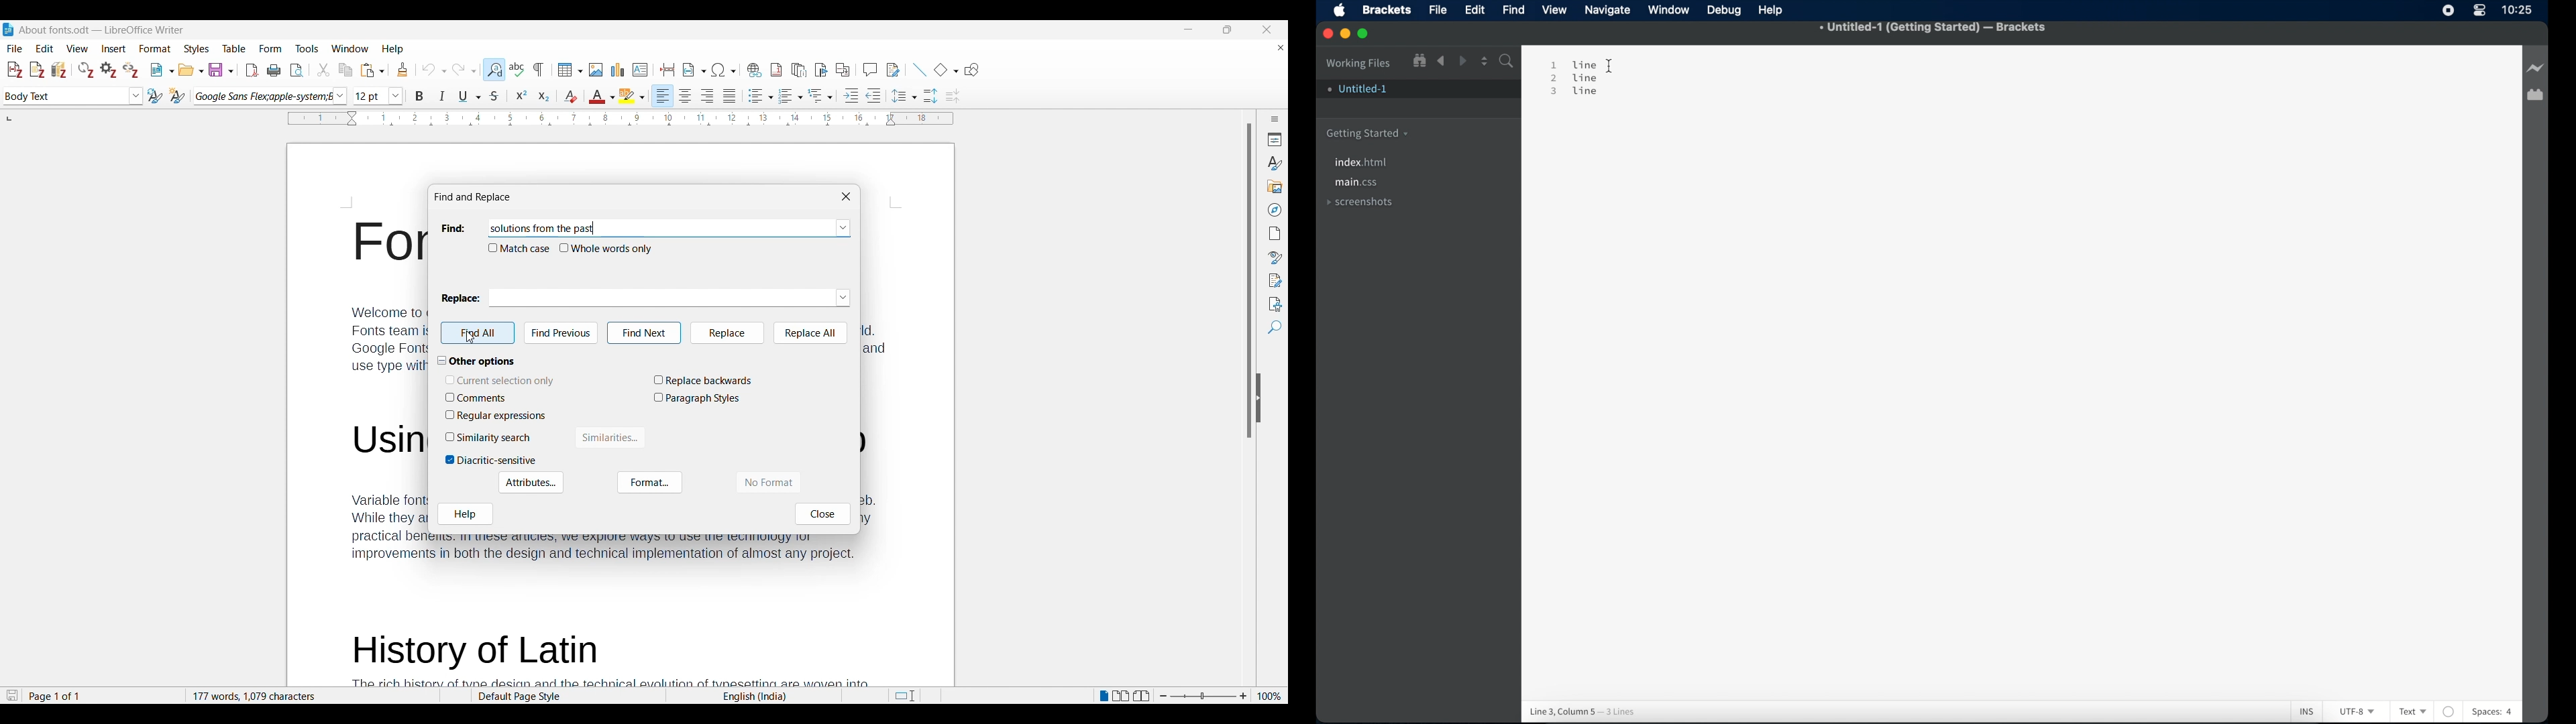 The height and width of the screenshot is (728, 2576). What do you see at coordinates (474, 197) in the screenshot?
I see `Window title` at bounding box center [474, 197].